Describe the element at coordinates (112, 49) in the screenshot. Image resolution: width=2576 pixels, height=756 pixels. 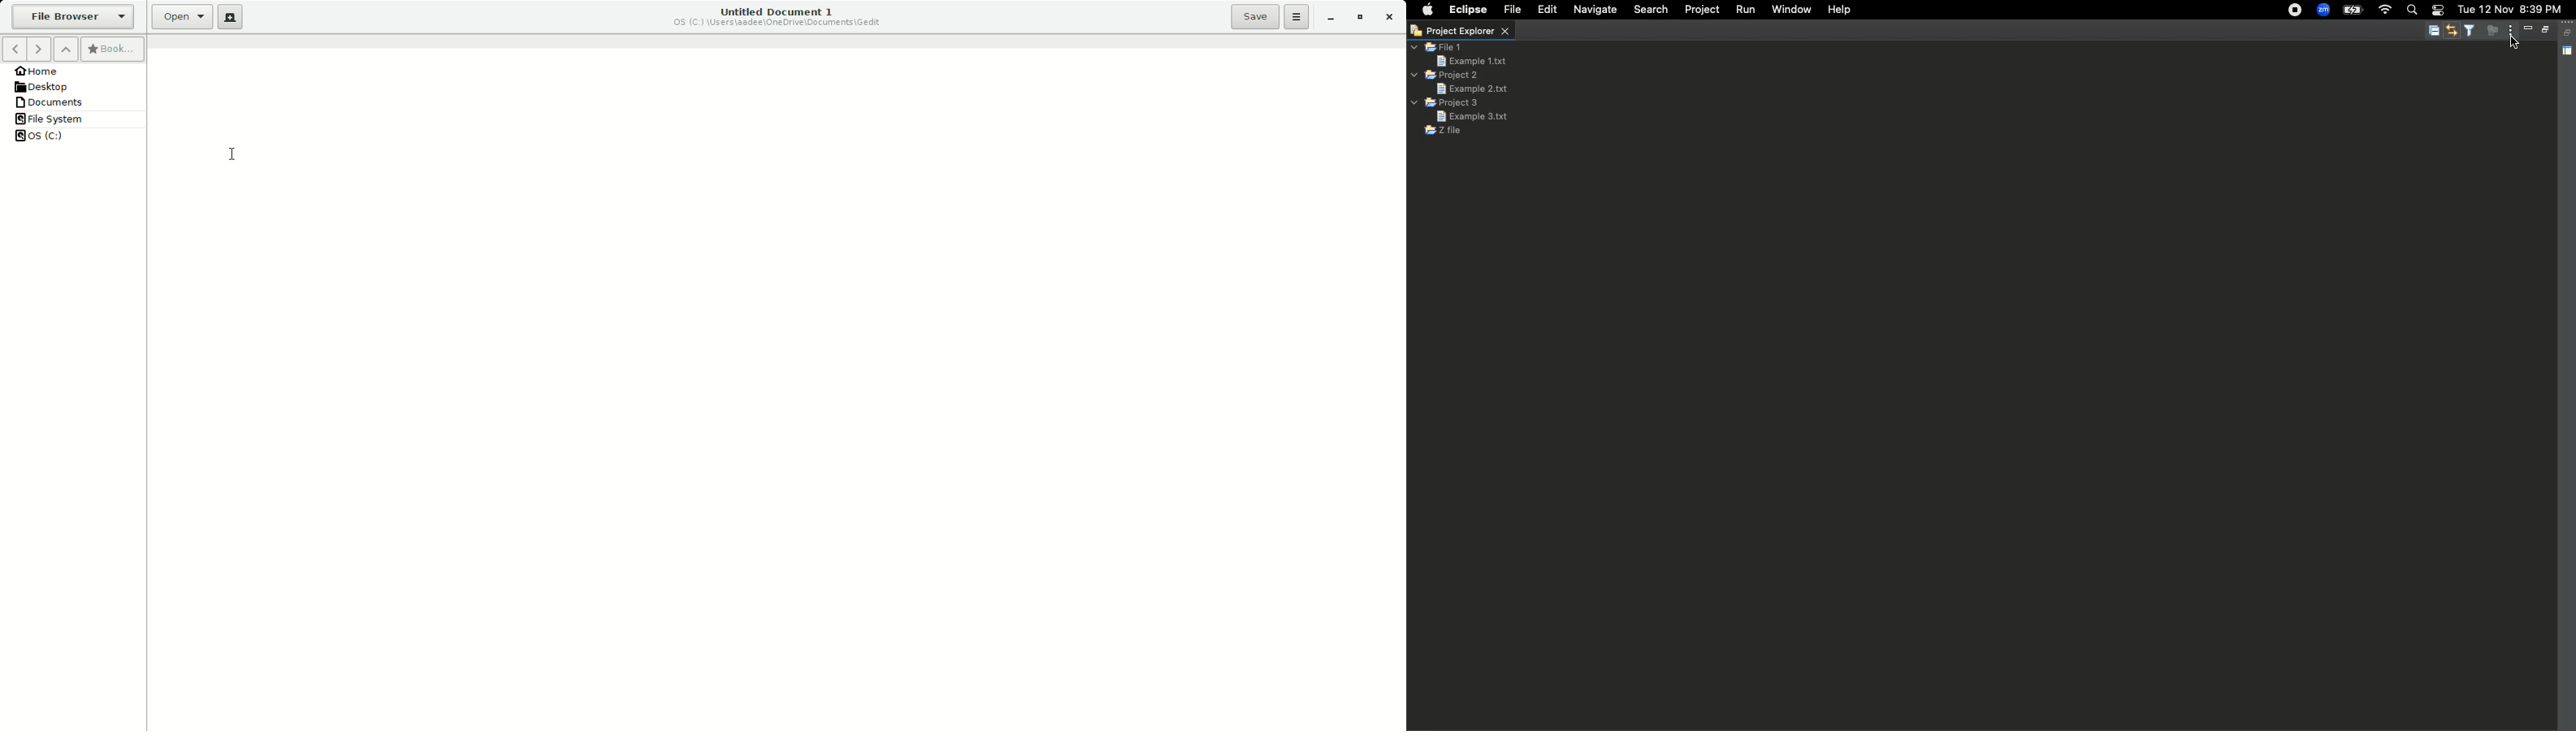
I see `Bookmark` at that location.